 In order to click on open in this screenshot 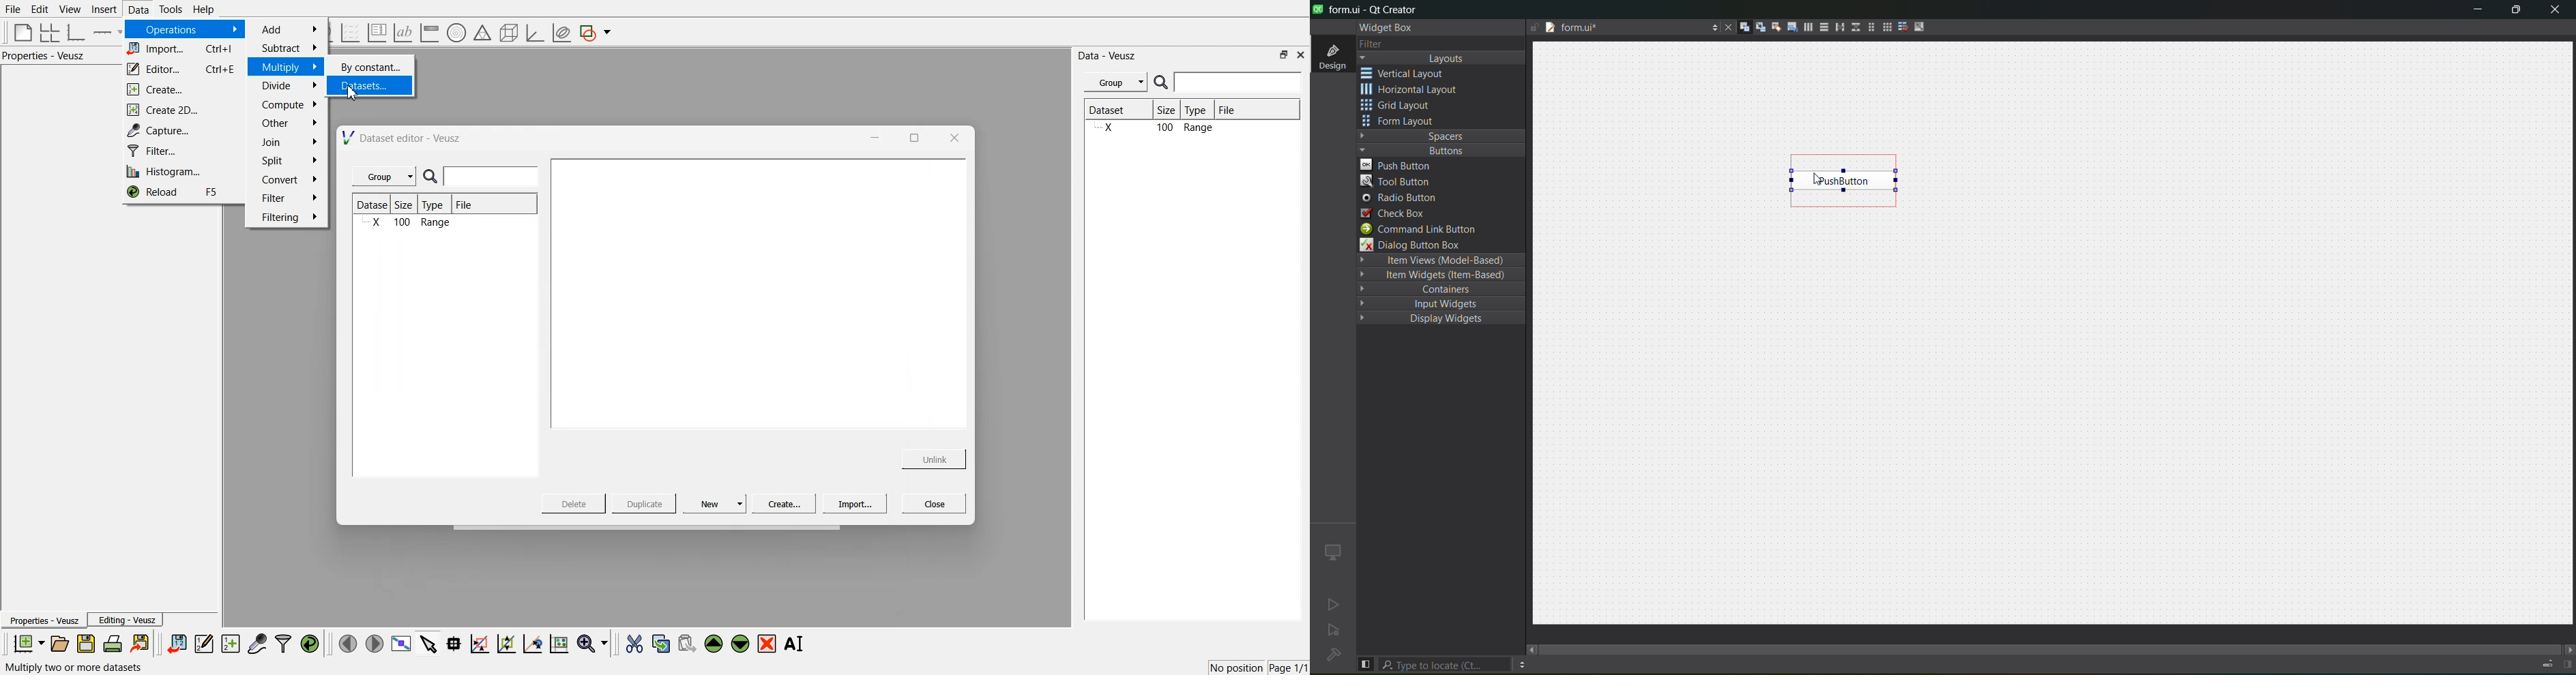, I will do `click(59, 644)`.